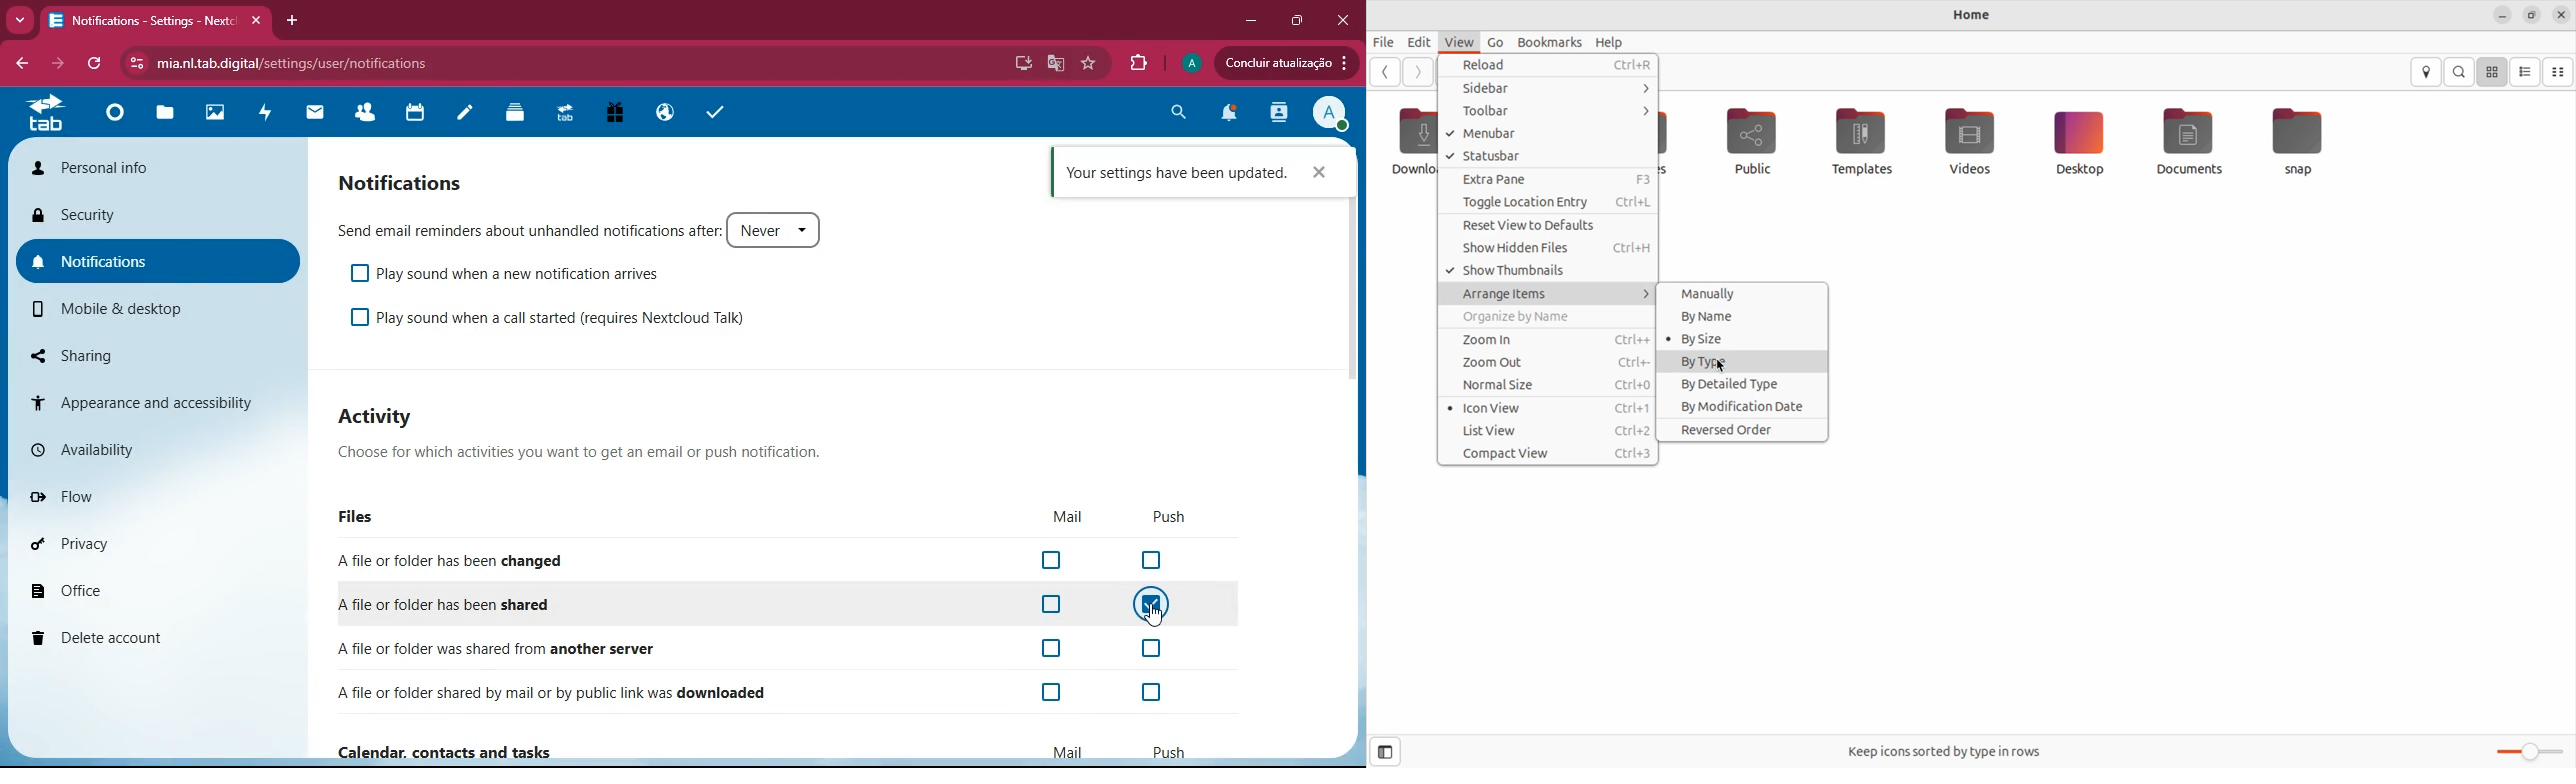  I want to click on gift, so click(610, 115).